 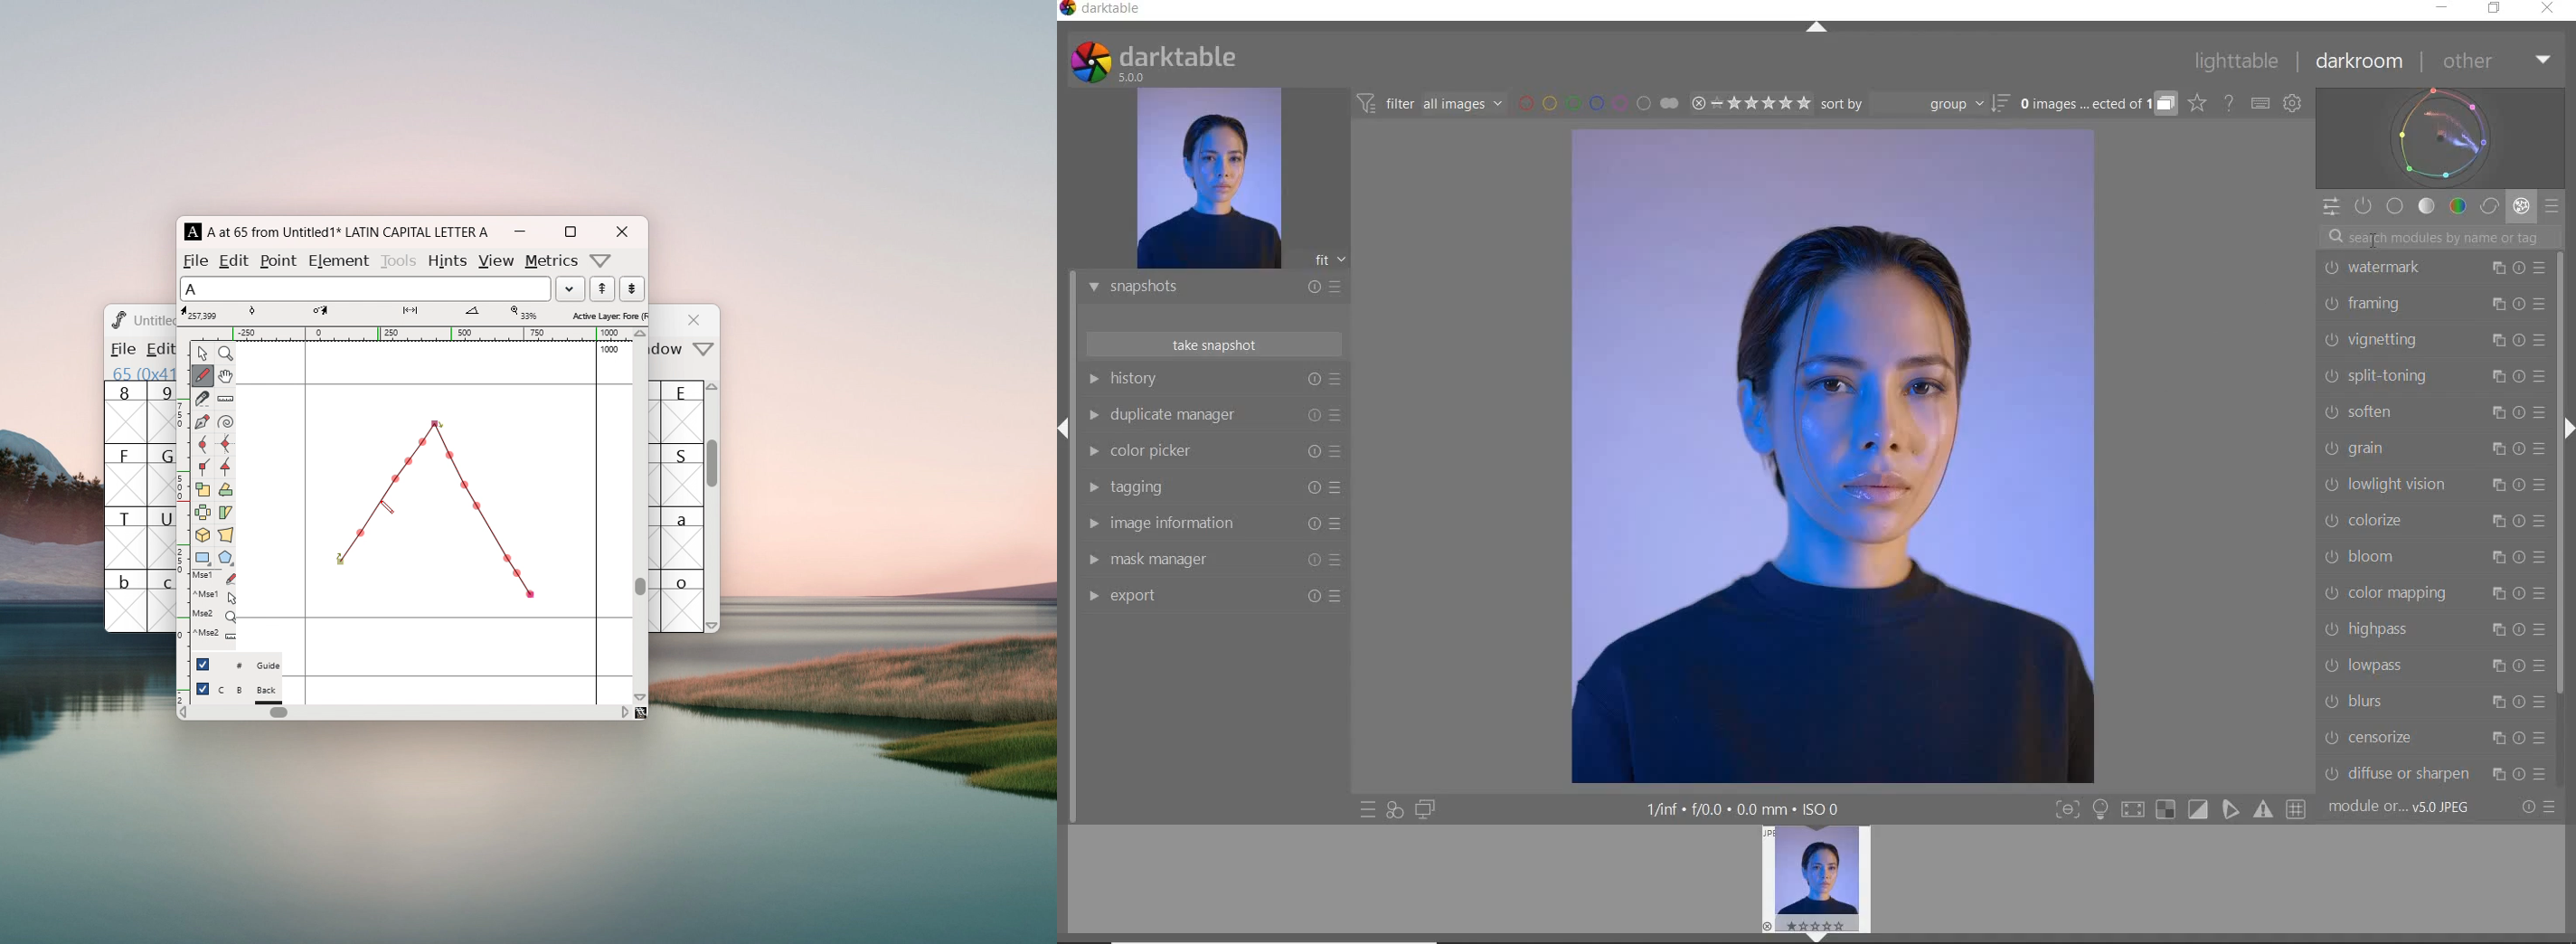 What do you see at coordinates (226, 444) in the screenshot?
I see `add a curve point always horizontal or vertical` at bounding box center [226, 444].